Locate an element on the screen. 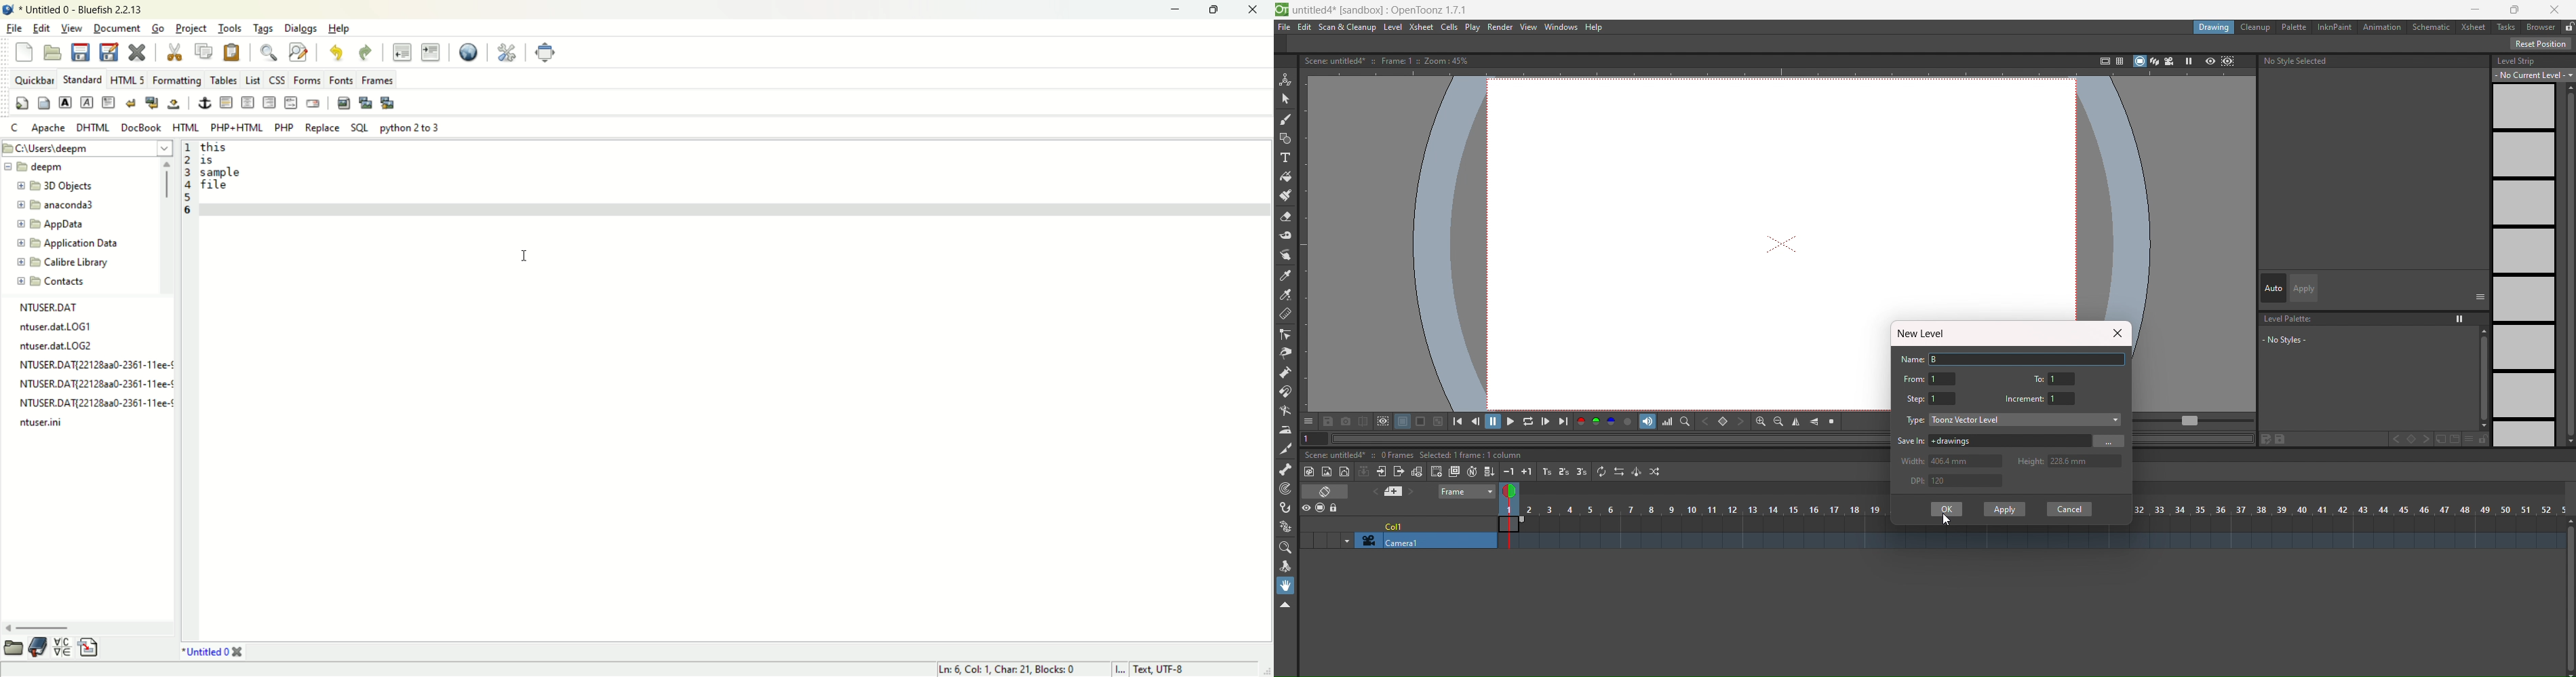 The height and width of the screenshot is (700, 2576). location is located at coordinates (86, 148).